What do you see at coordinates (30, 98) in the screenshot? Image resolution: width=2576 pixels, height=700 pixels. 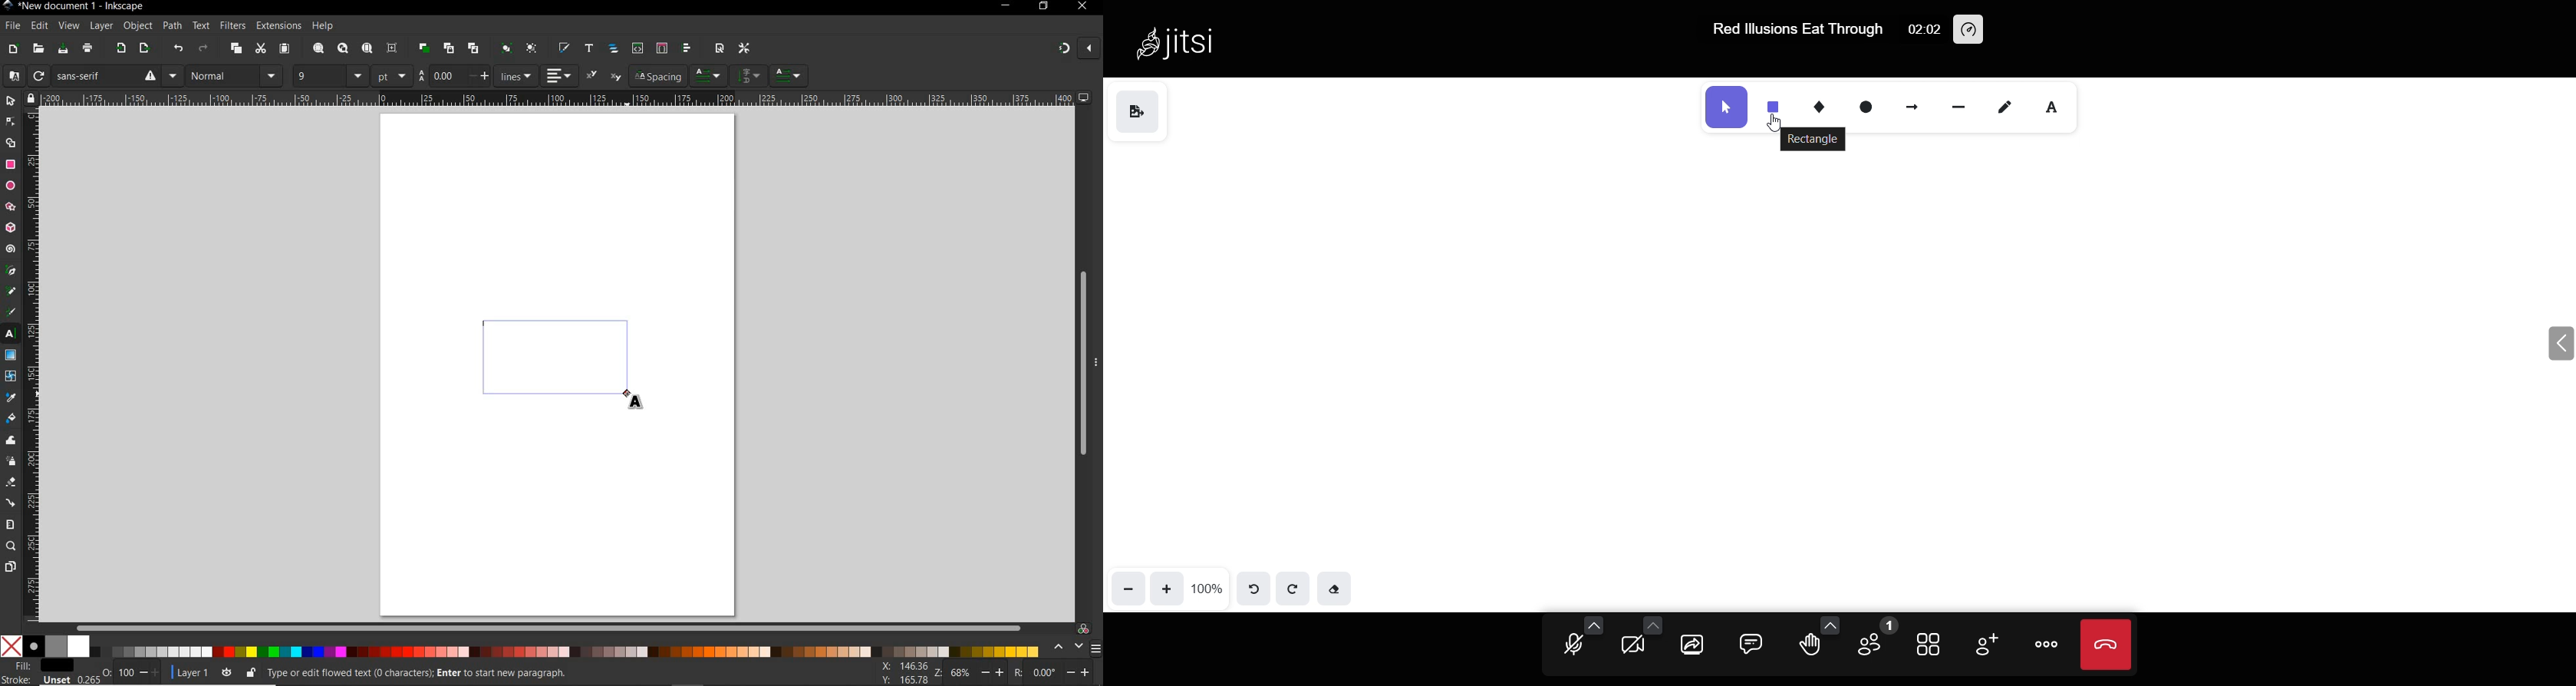 I see `lock` at bounding box center [30, 98].